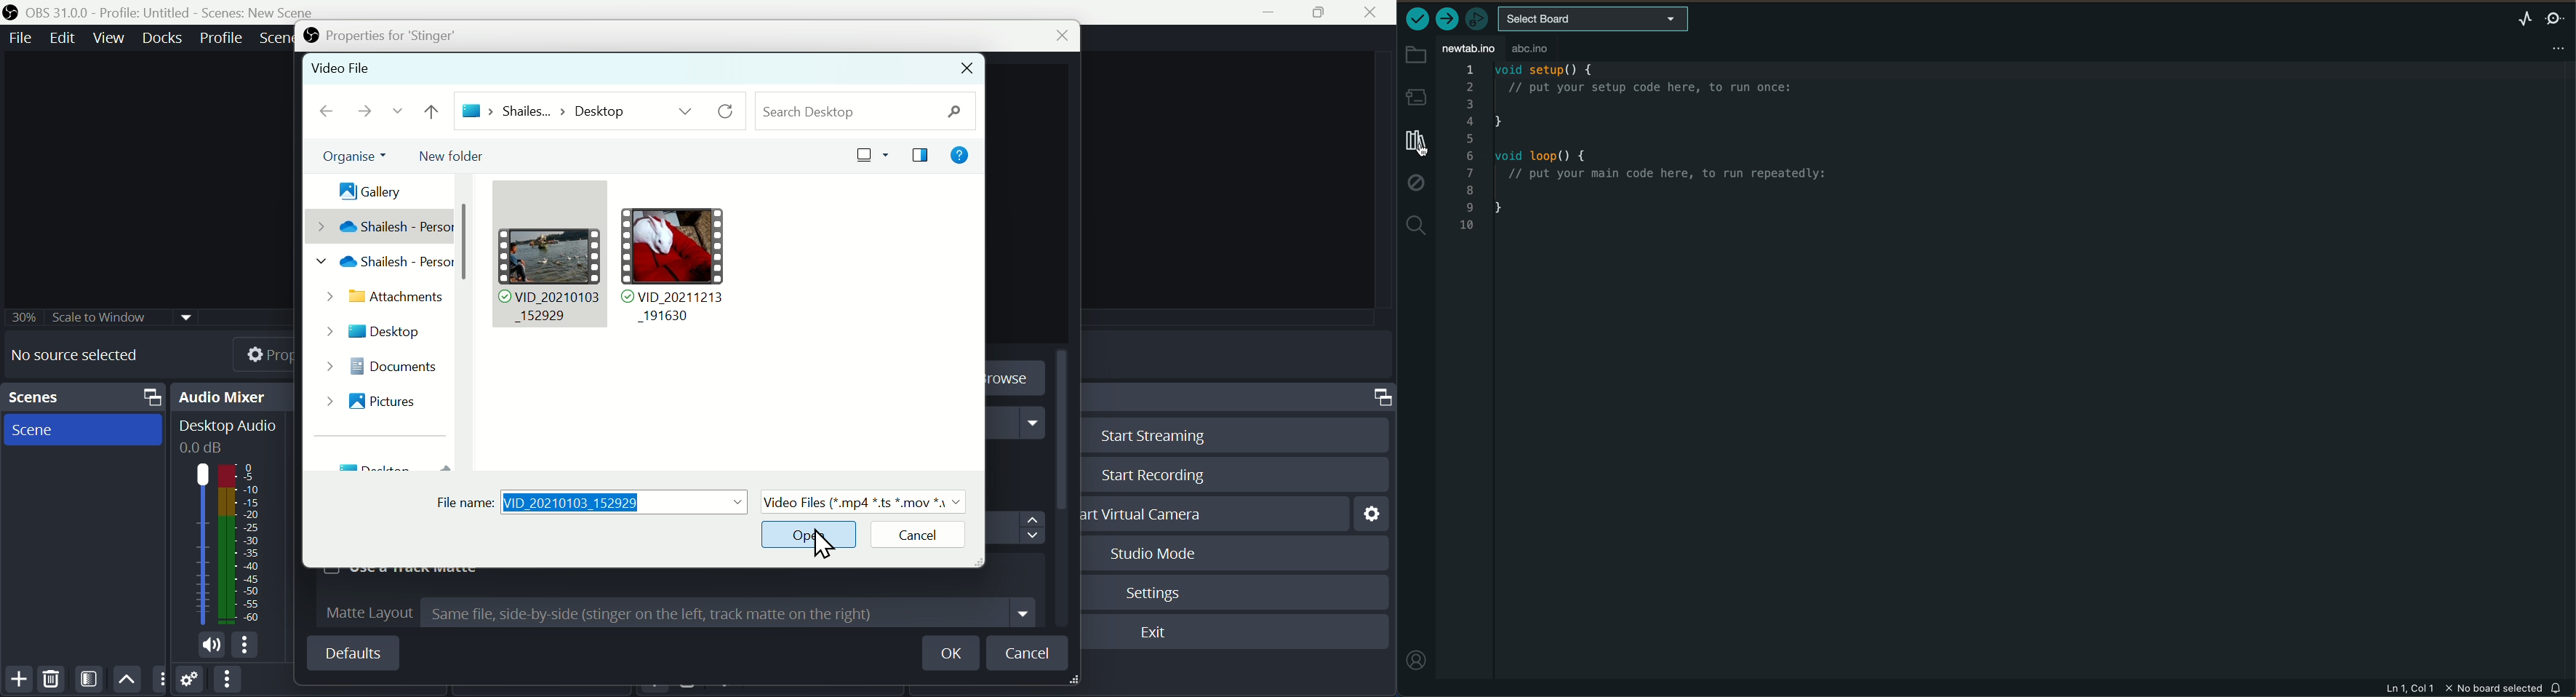 This screenshot has width=2576, height=700. I want to click on Scenes, so click(87, 397).